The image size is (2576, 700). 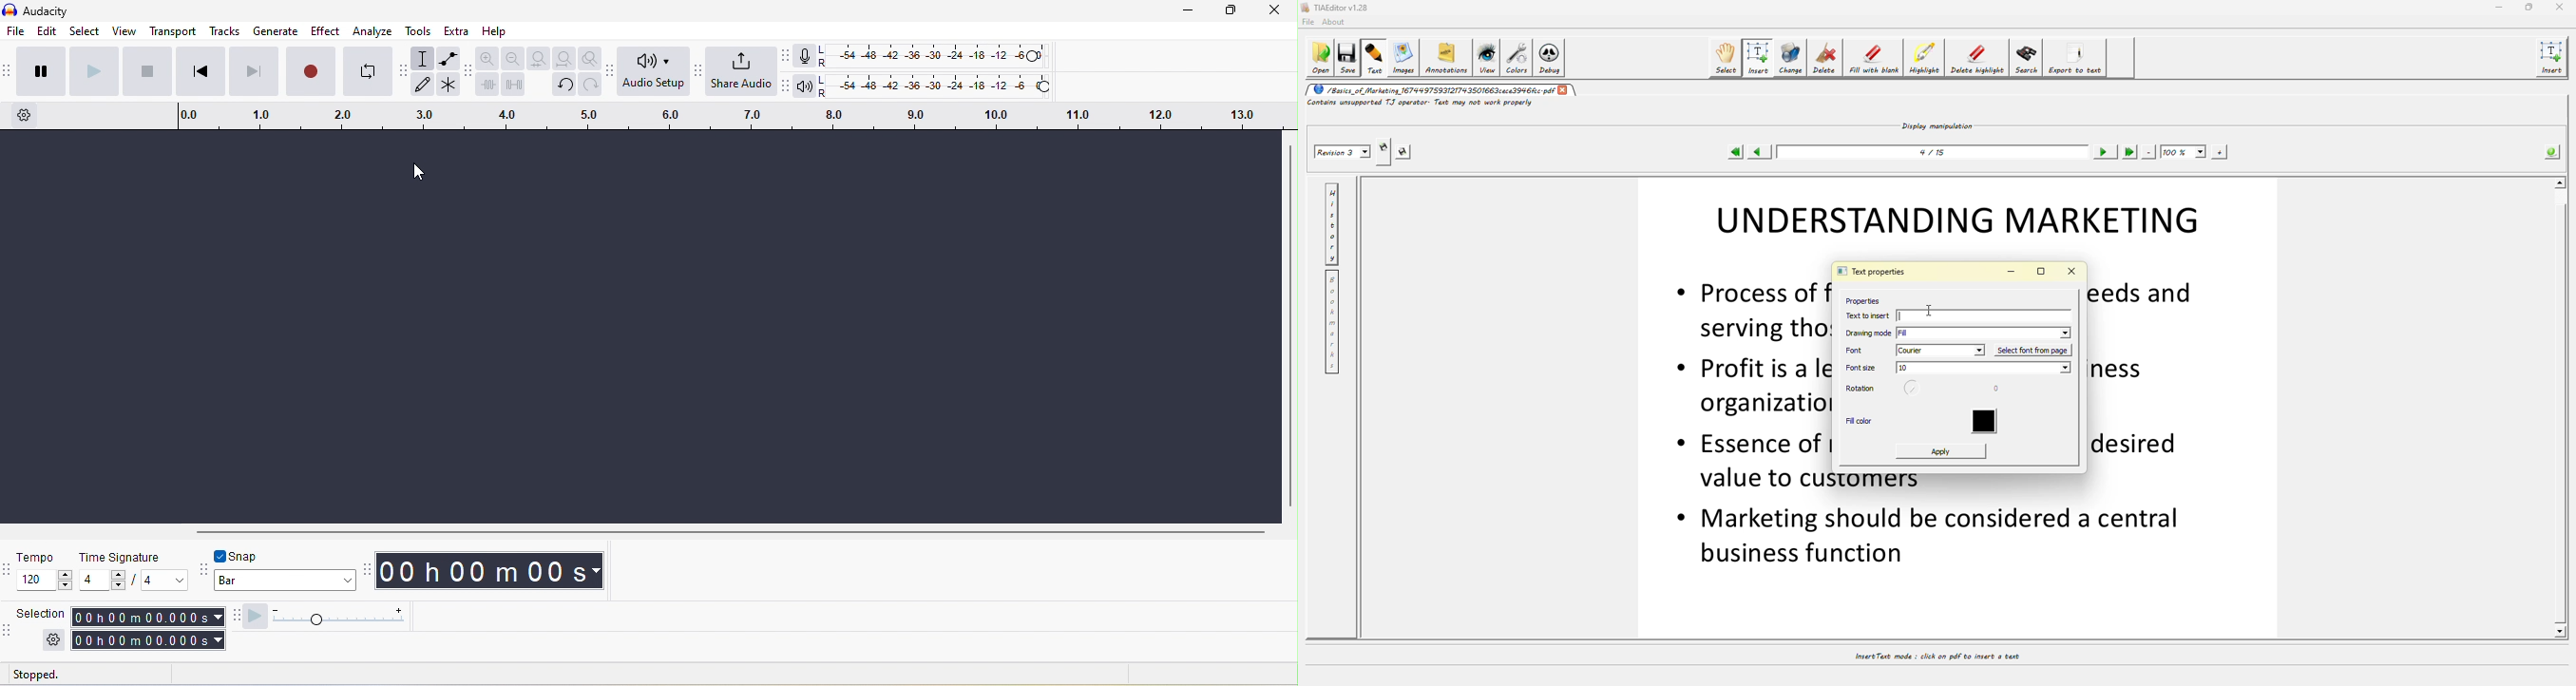 What do you see at coordinates (201, 69) in the screenshot?
I see `skip to start` at bounding box center [201, 69].